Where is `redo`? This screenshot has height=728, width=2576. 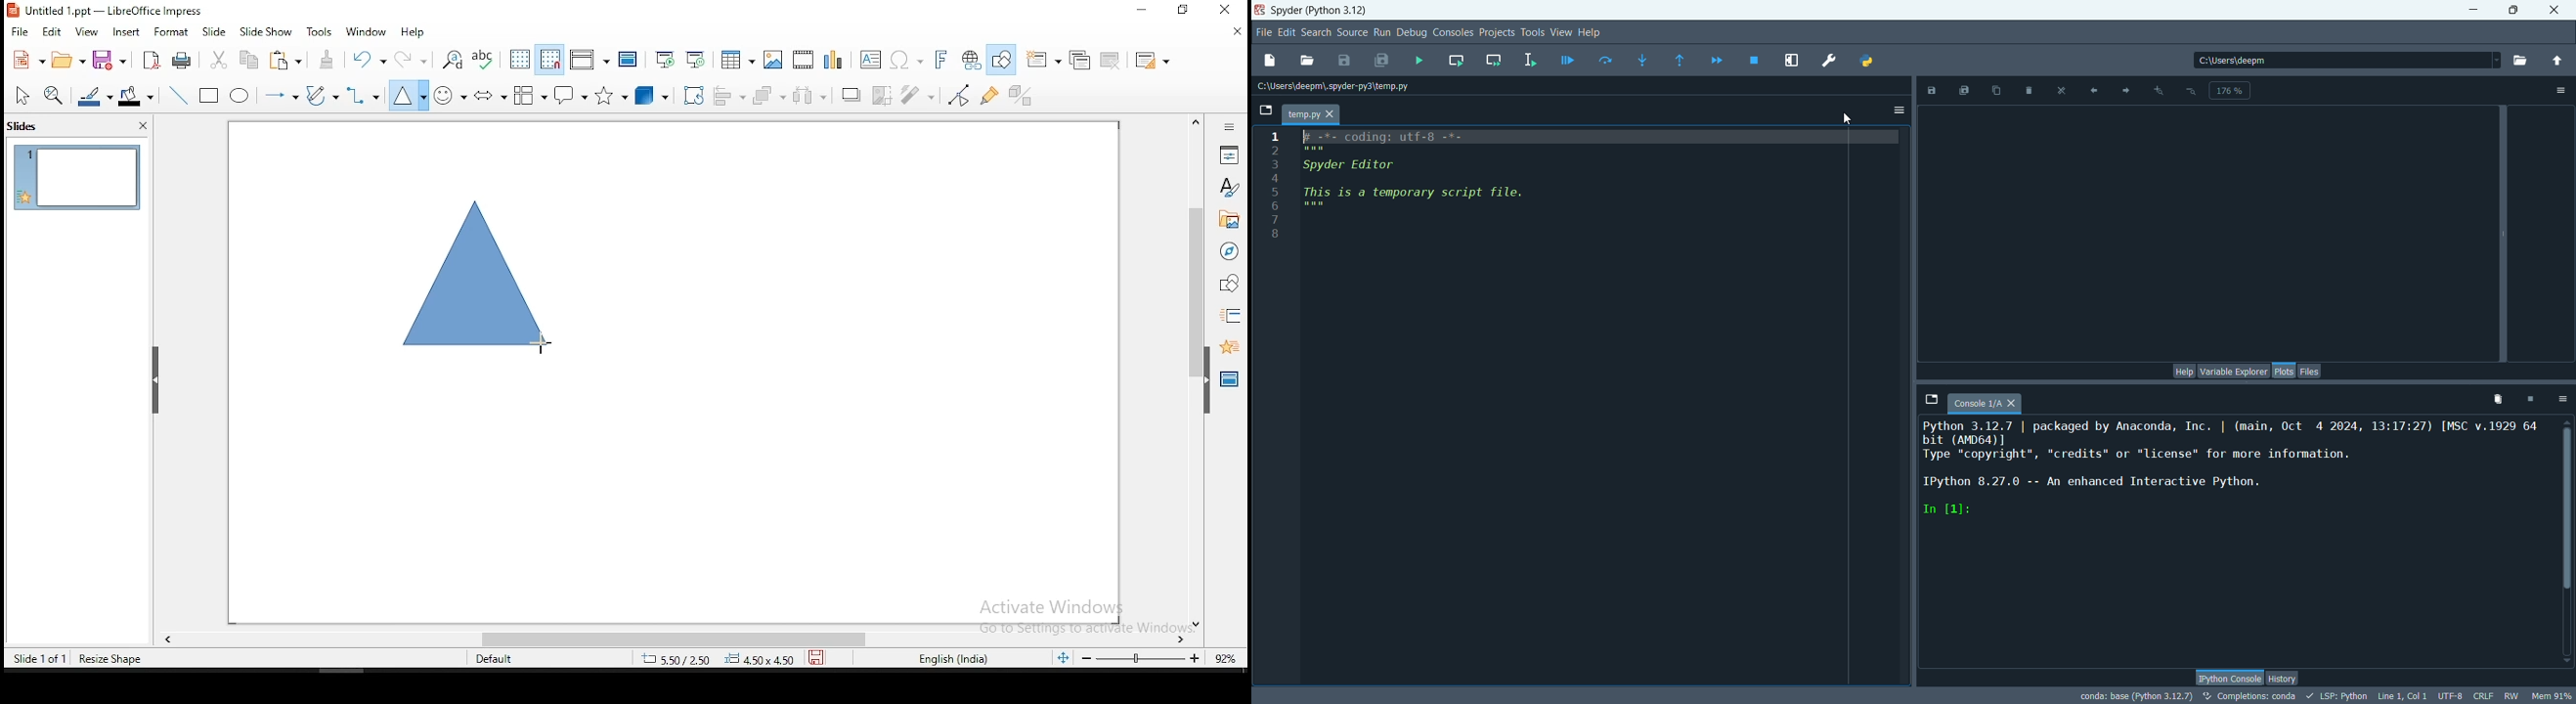
redo is located at coordinates (411, 59).